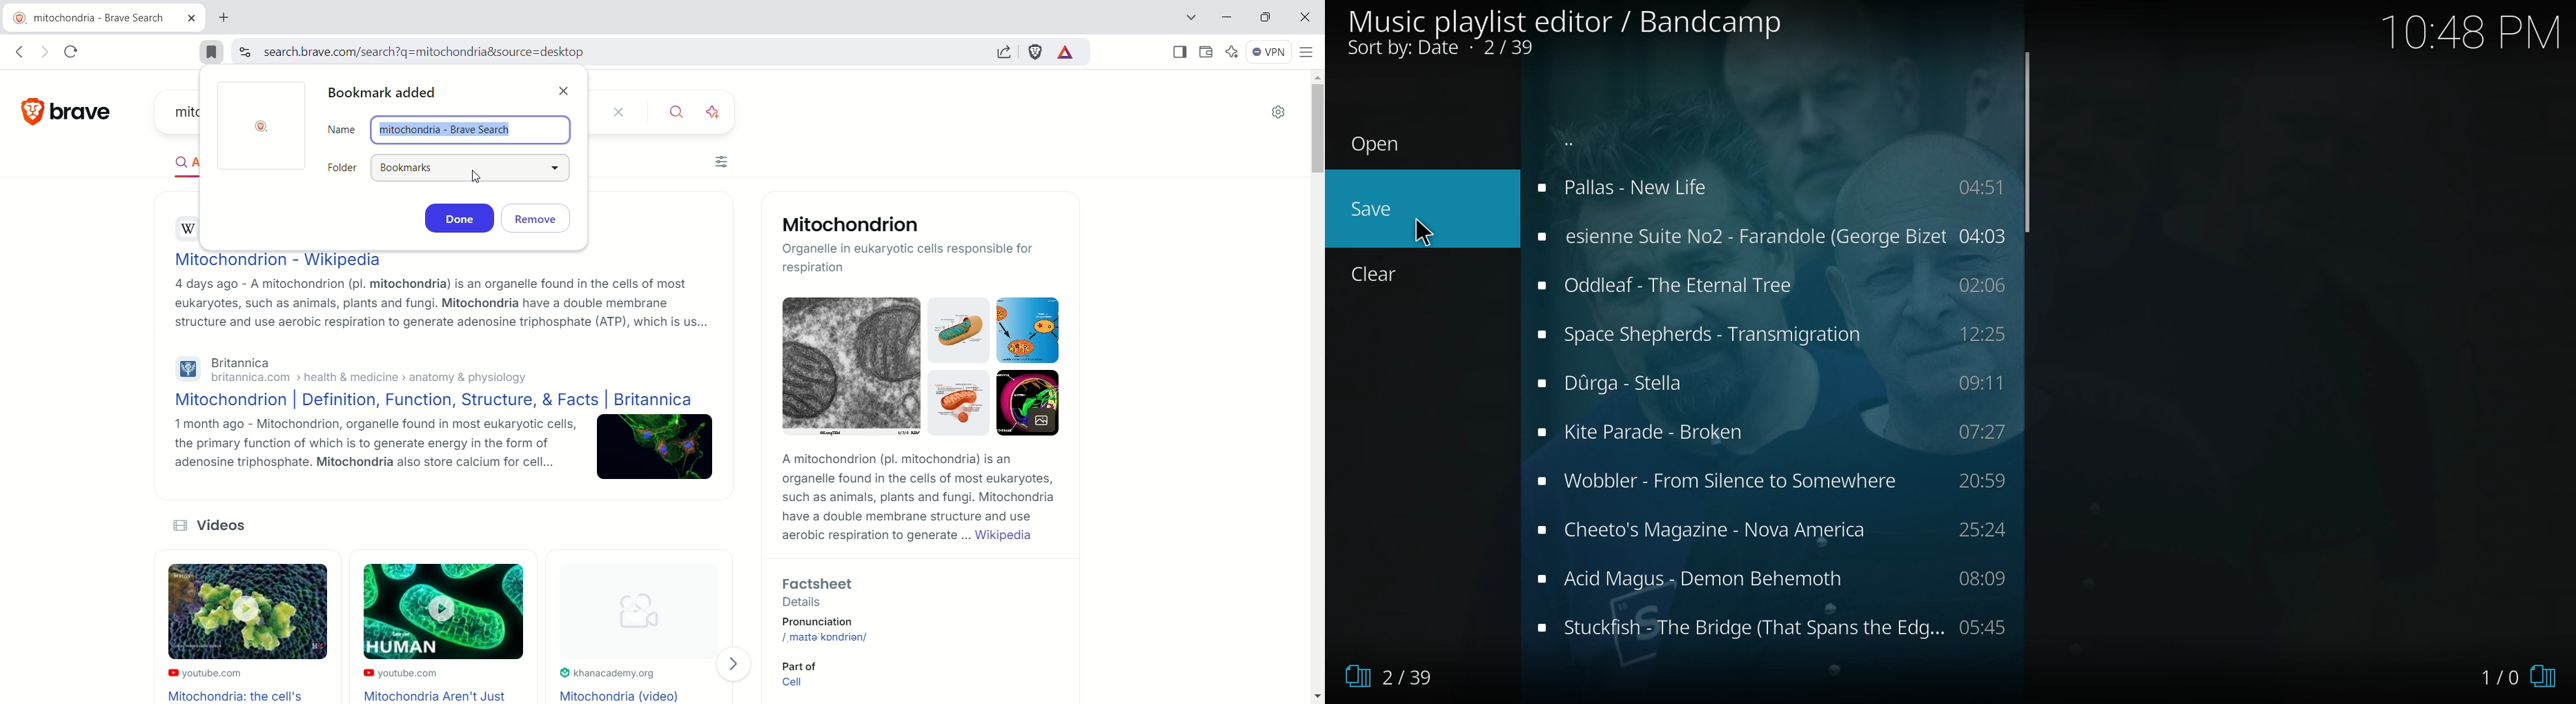 The width and height of the screenshot is (2576, 728). Describe the element at coordinates (1777, 626) in the screenshot. I see `song` at that location.